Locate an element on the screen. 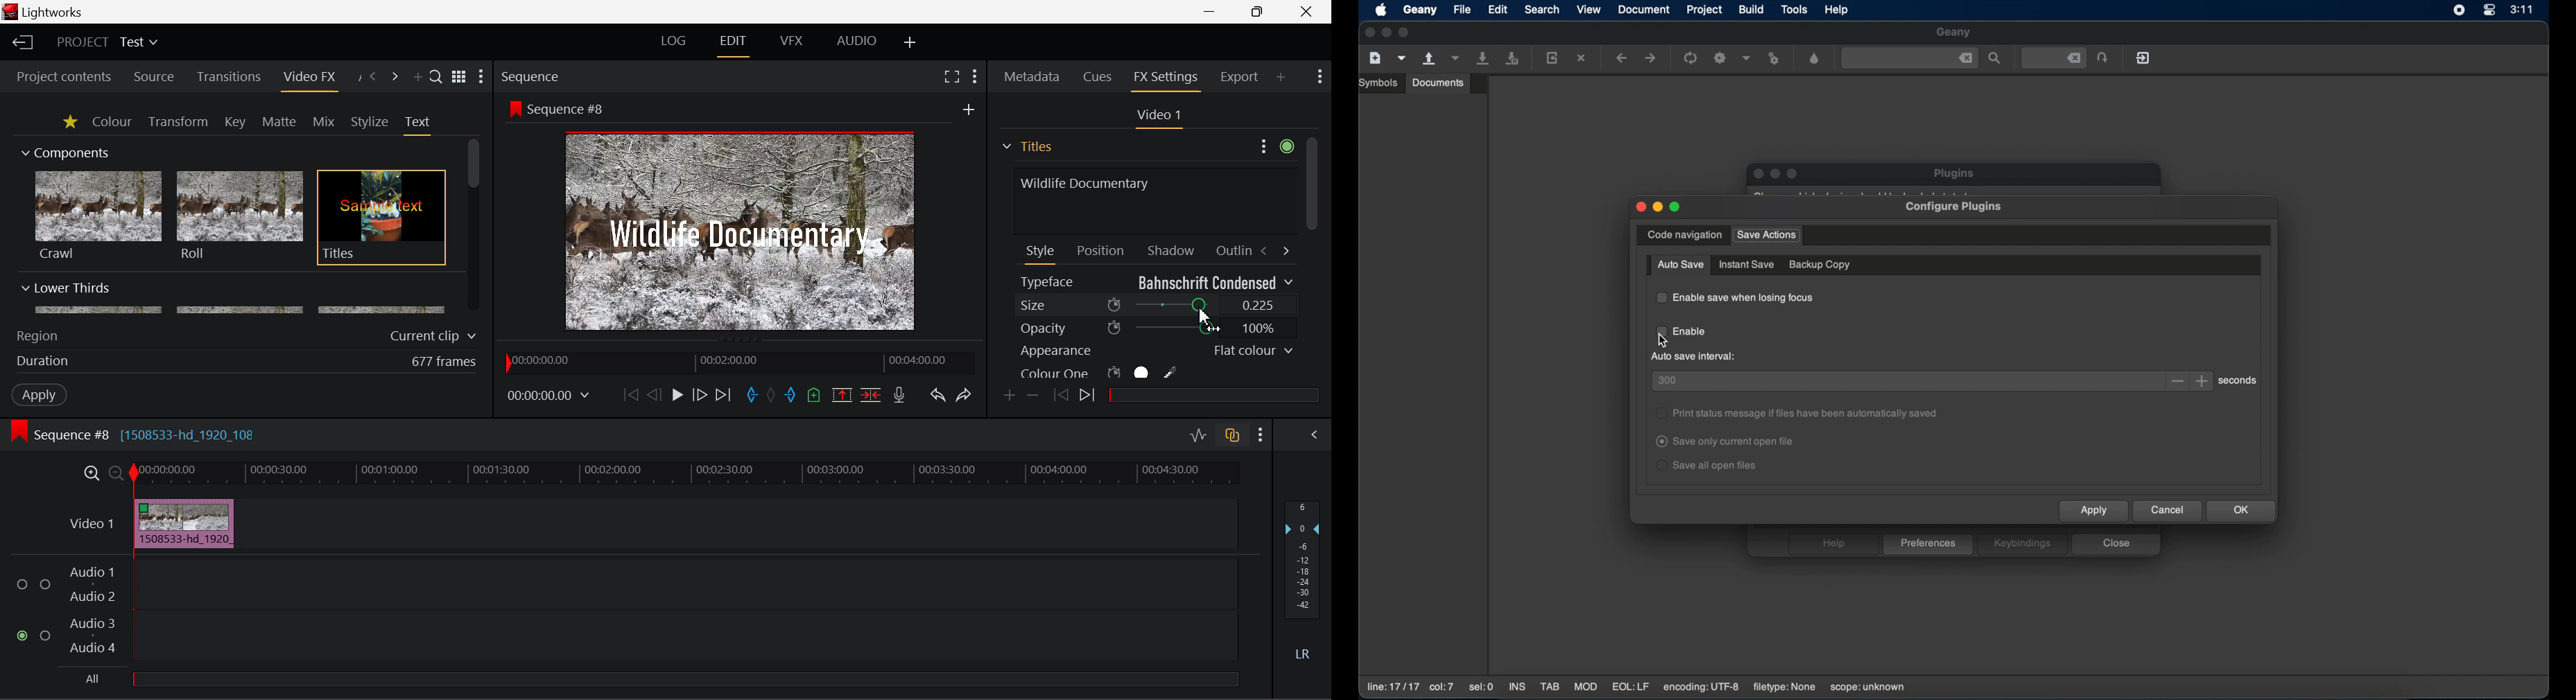 The width and height of the screenshot is (2576, 700). Transitions is located at coordinates (229, 77).